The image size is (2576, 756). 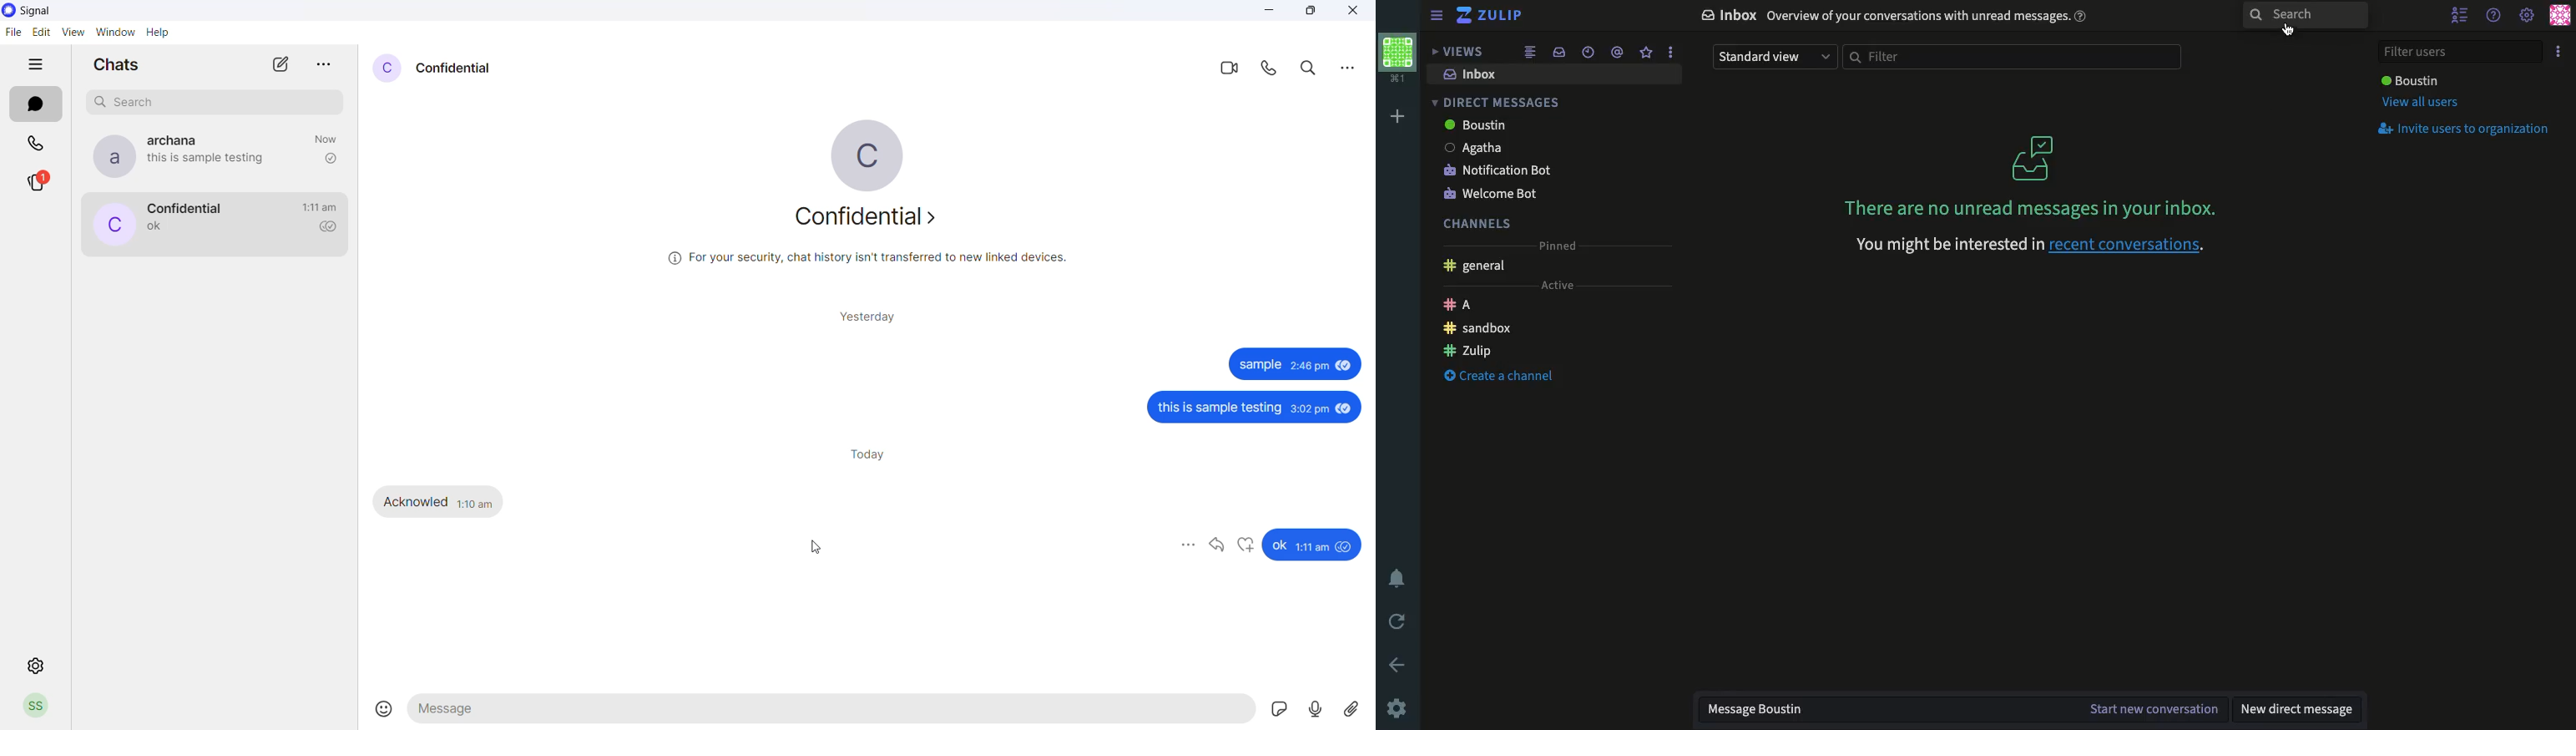 I want to click on profile picture, so click(x=879, y=156).